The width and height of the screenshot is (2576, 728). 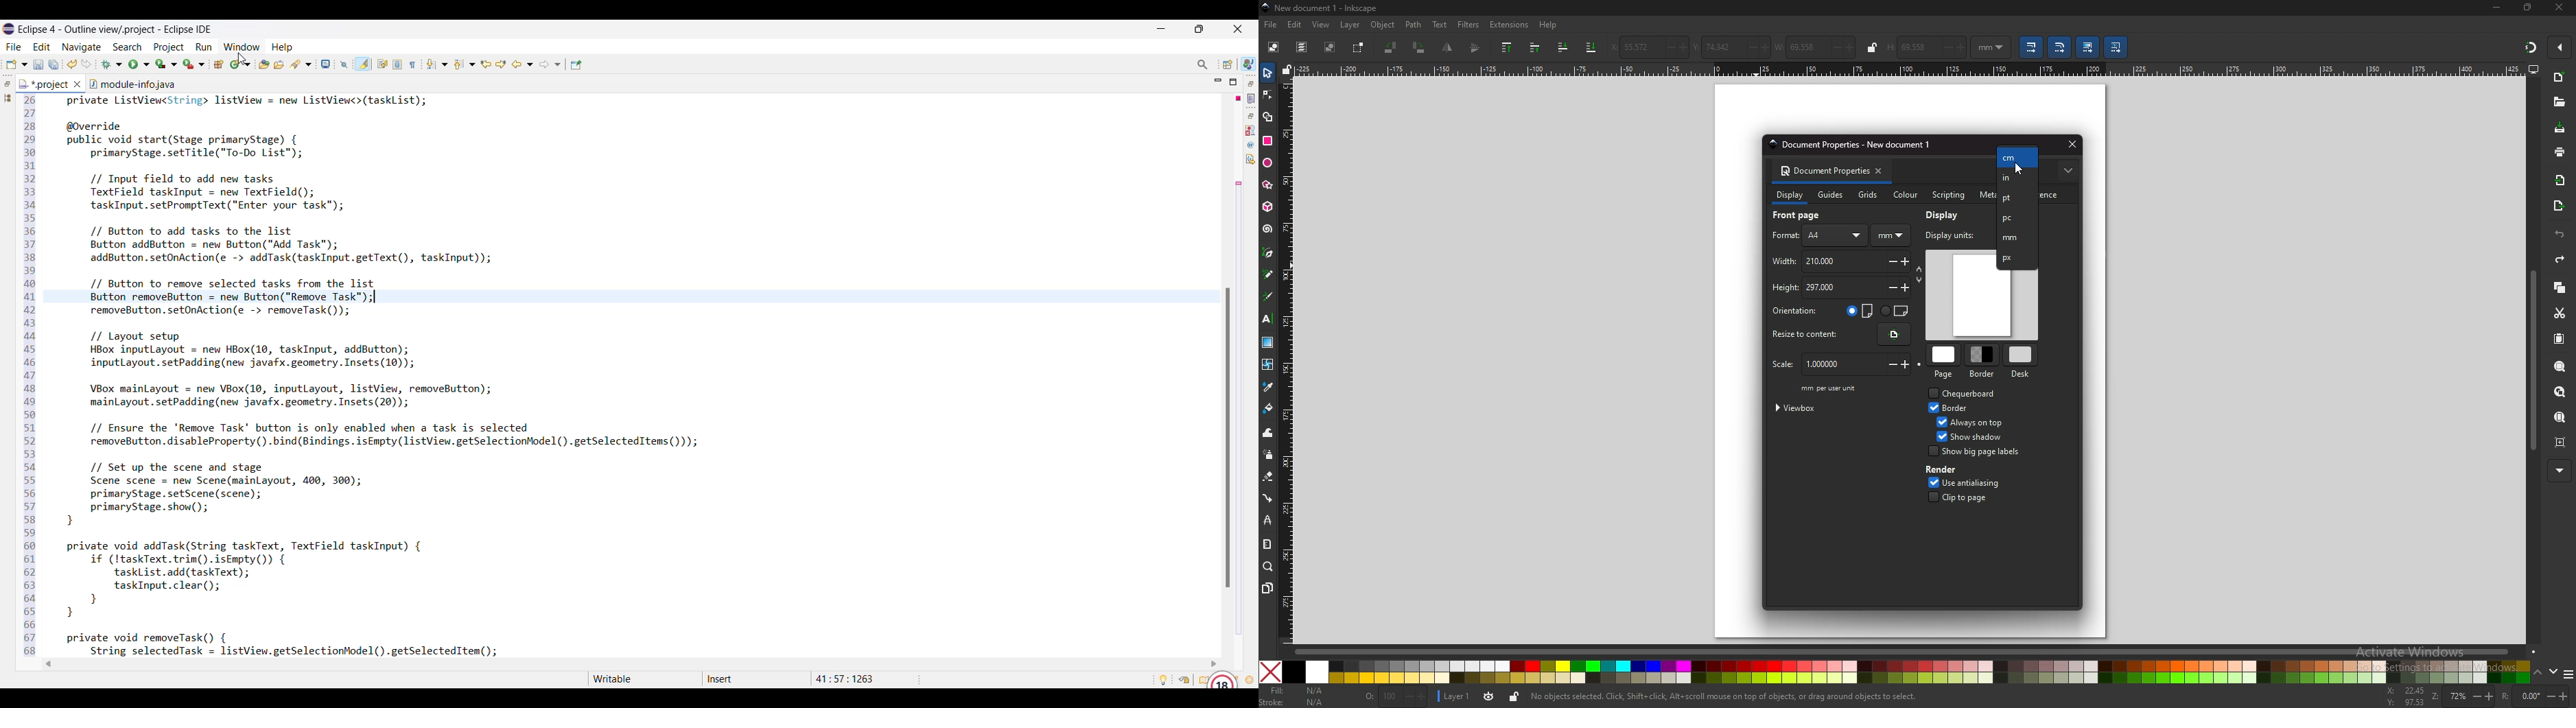 I want to click on colors, so click(x=1908, y=672).